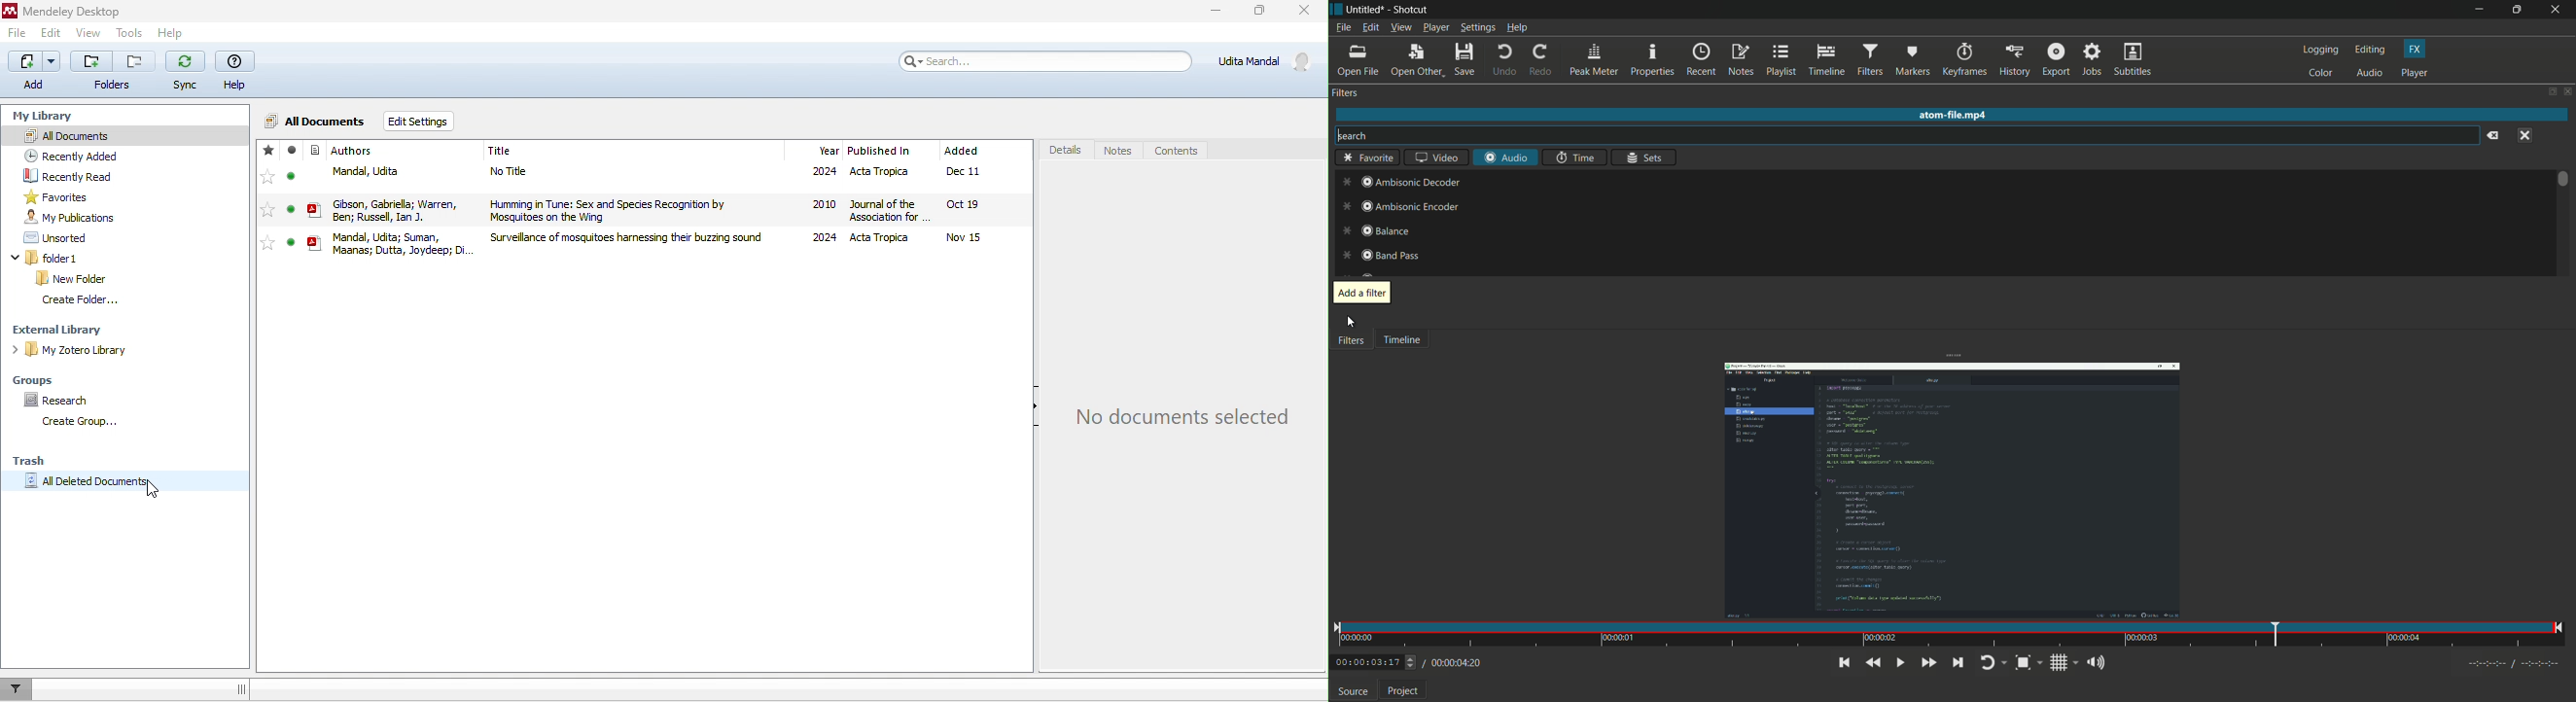 This screenshot has width=2576, height=728. I want to click on jobs, so click(2094, 58).